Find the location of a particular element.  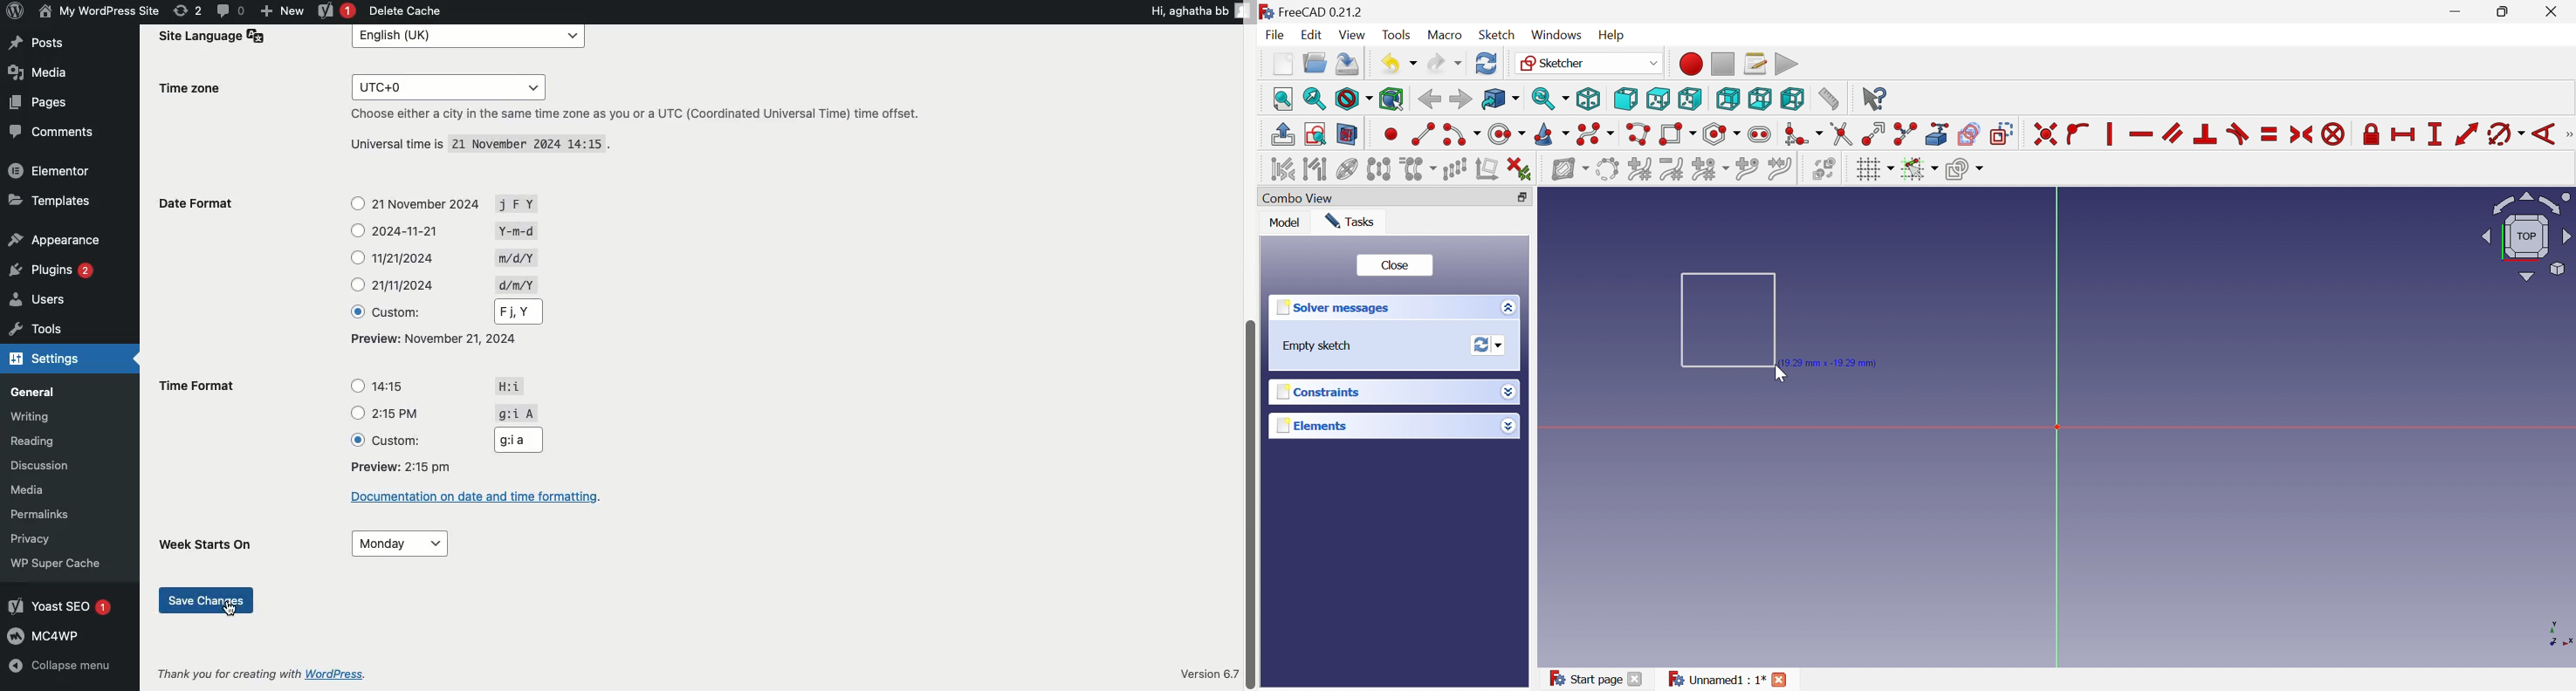

My wordpress Site is located at coordinates (97, 10).